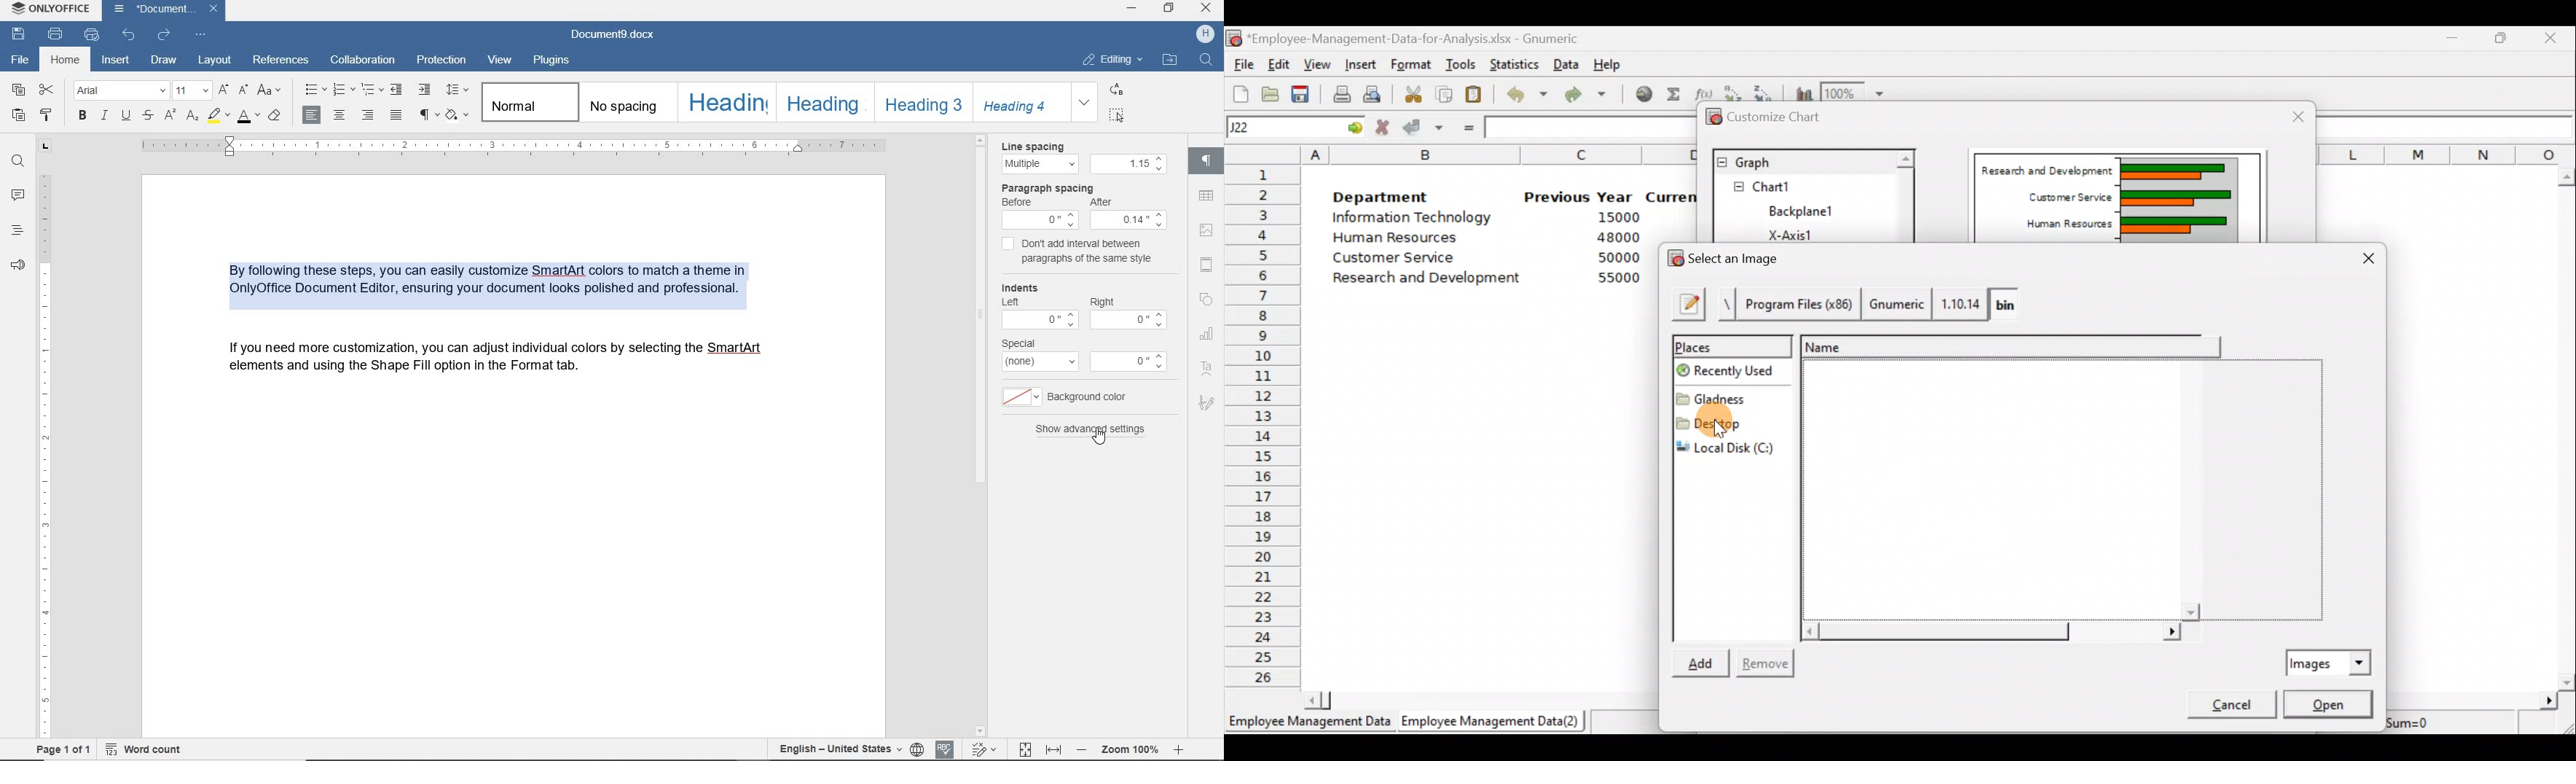  Describe the element at coordinates (340, 87) in the screenshot. I see `numbering` at that location.